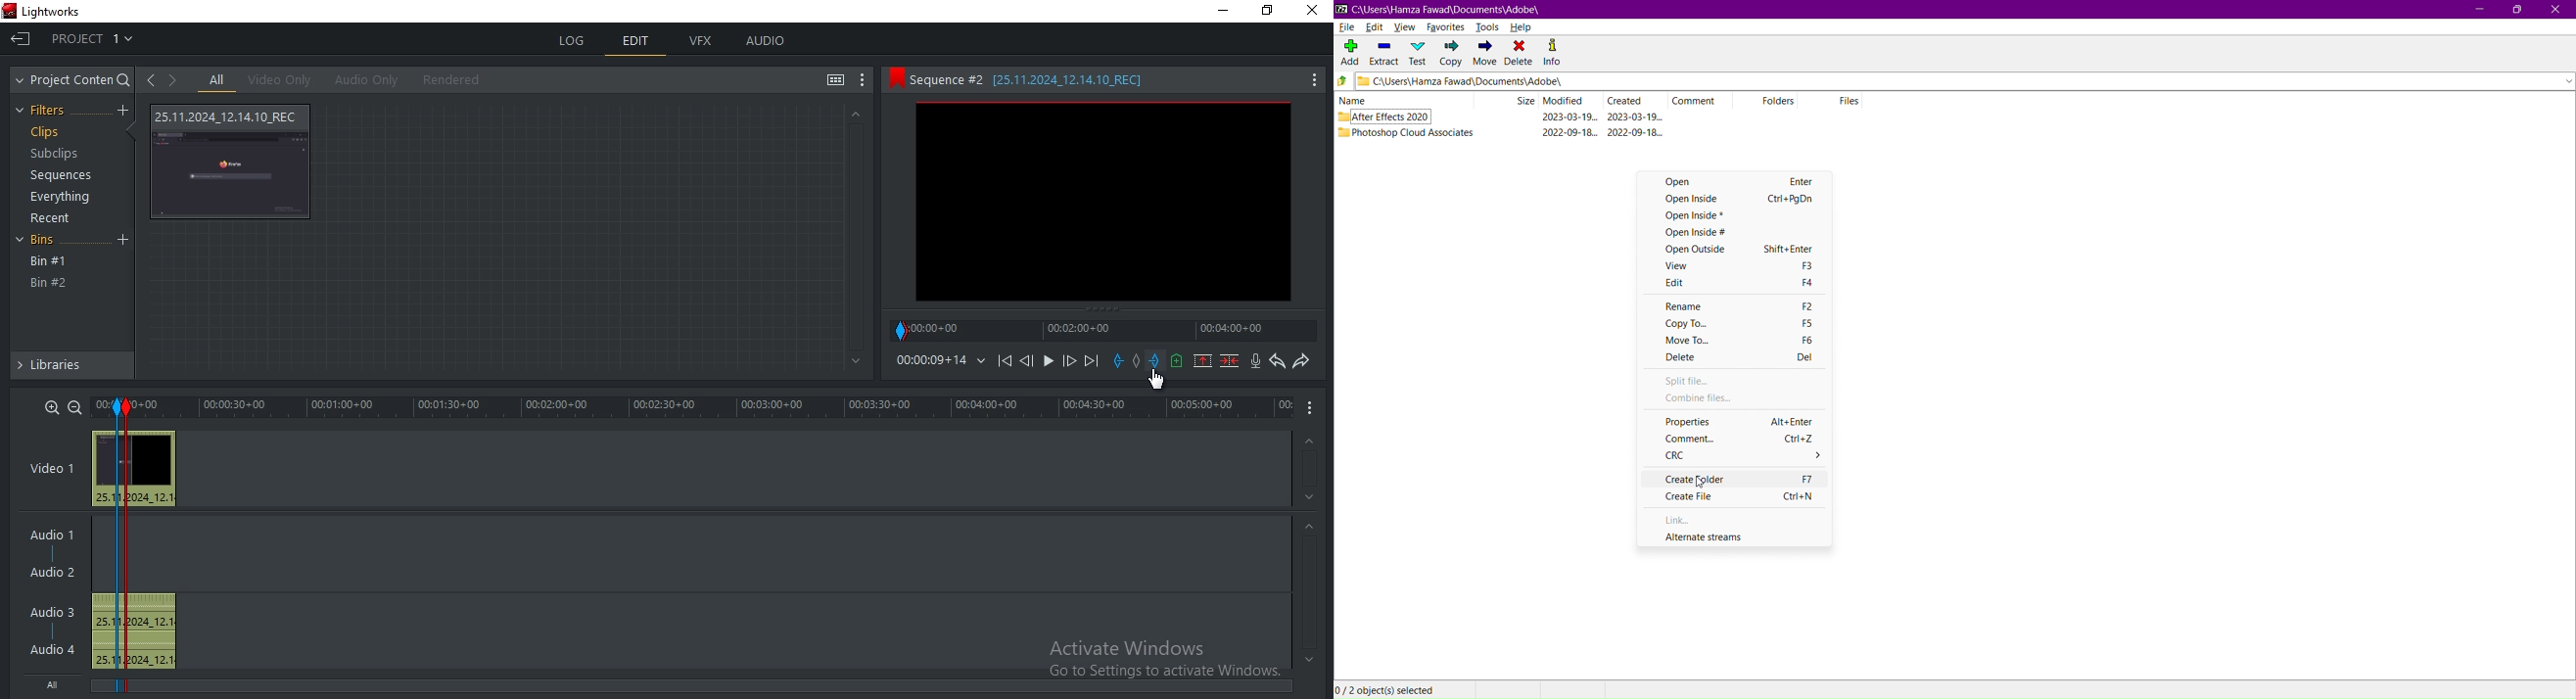 This screenshot has width=2576, height=700. Describe the element at coordinates (702, 41) in the screenshot. I see `vfx` at that location.